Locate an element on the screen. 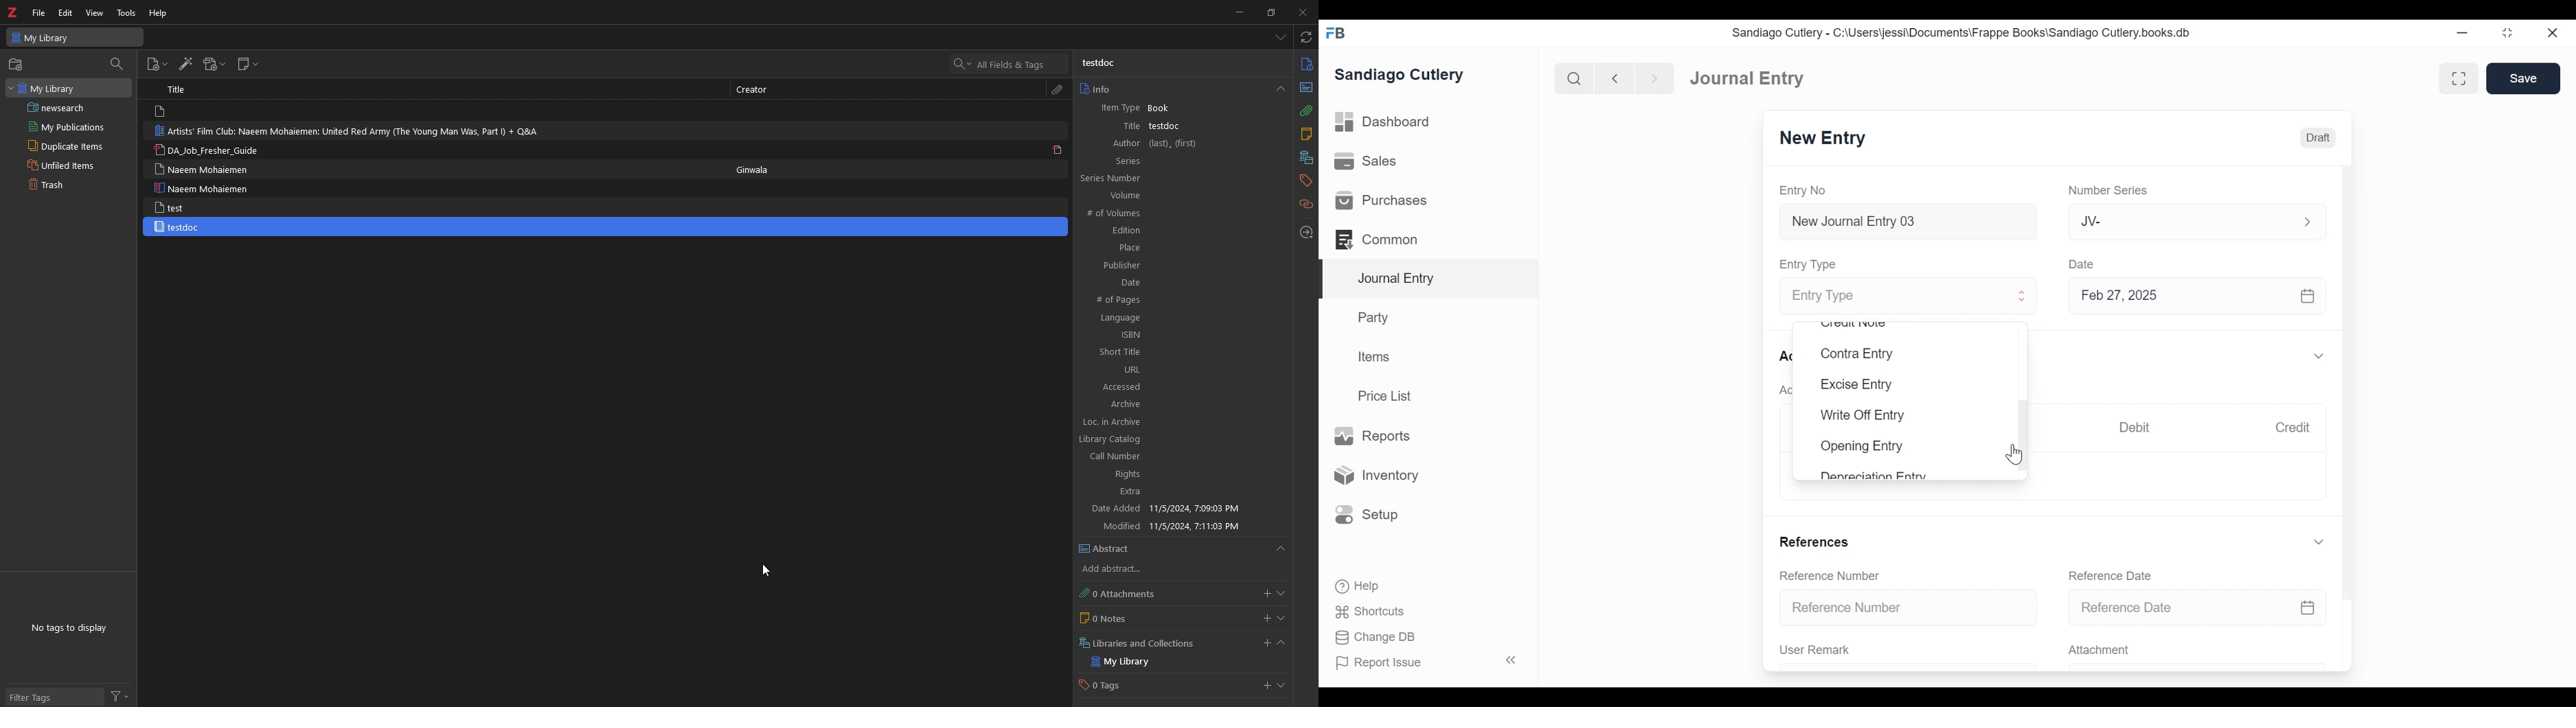 The width and height of the screenshot is (2576, 728). Reference Date is located at coordinates (2112, 576).